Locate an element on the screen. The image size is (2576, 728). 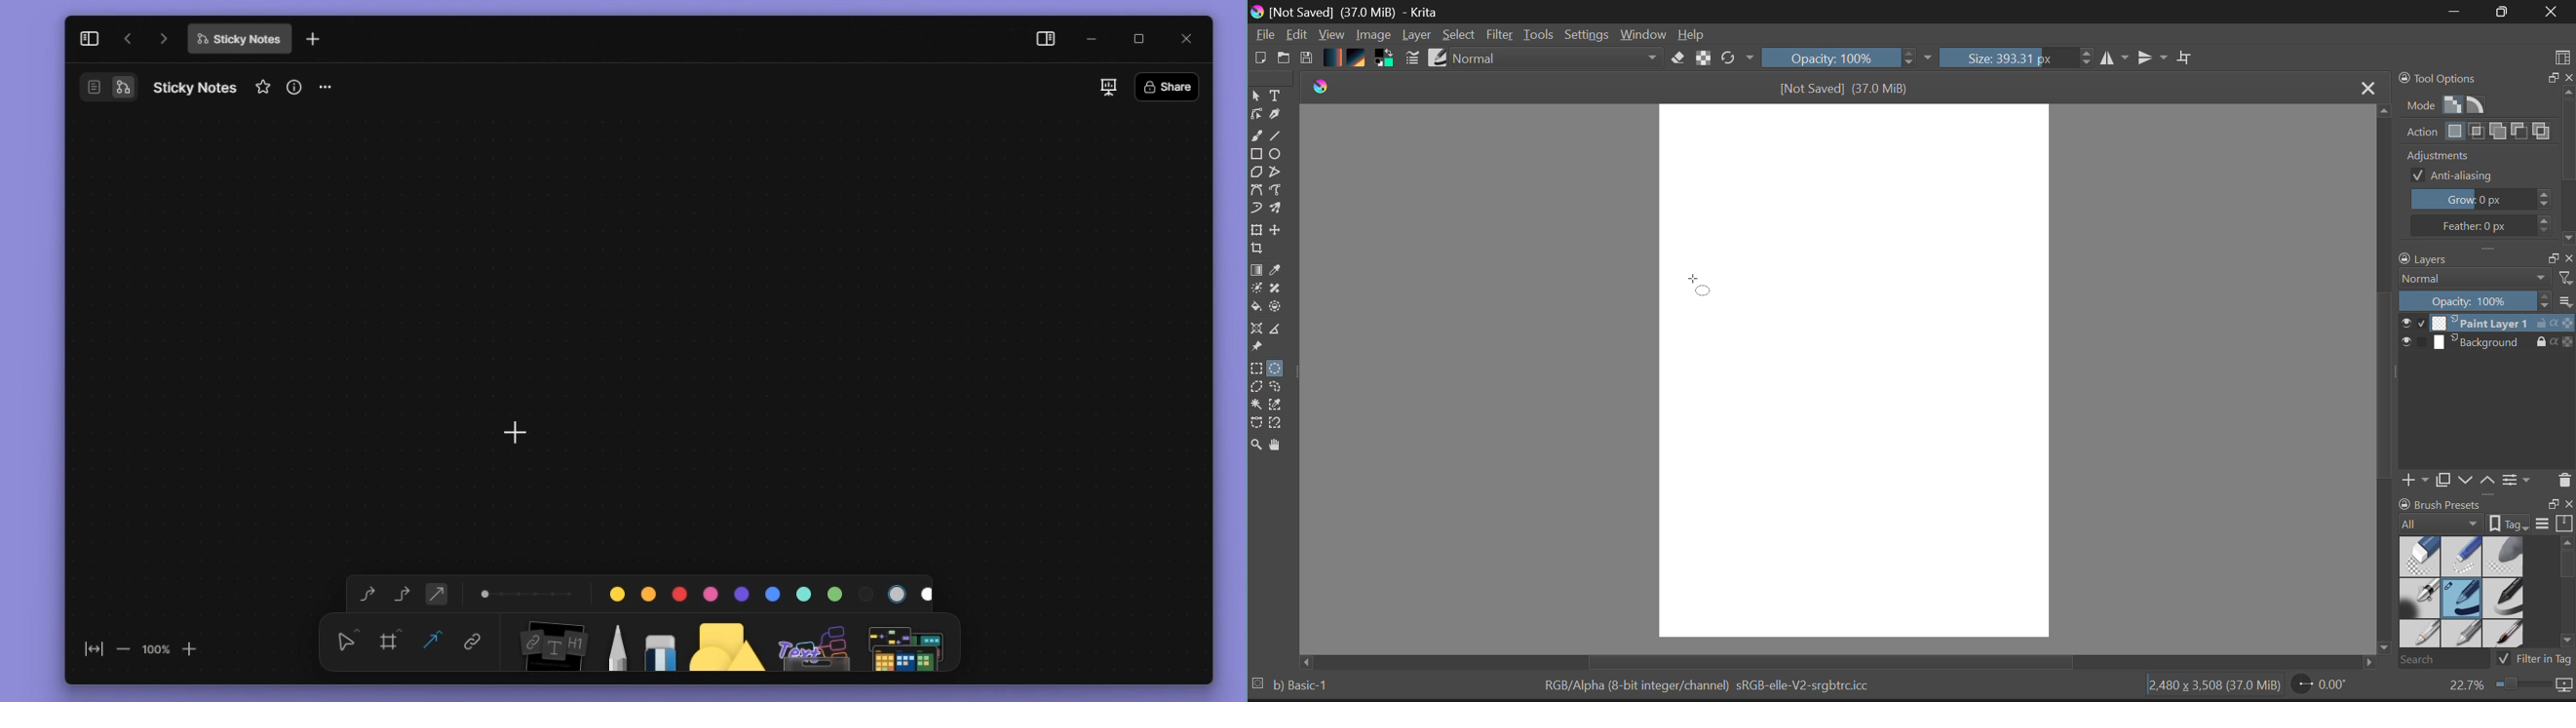
Bezier Curve is located at coordinates (1257, 190).